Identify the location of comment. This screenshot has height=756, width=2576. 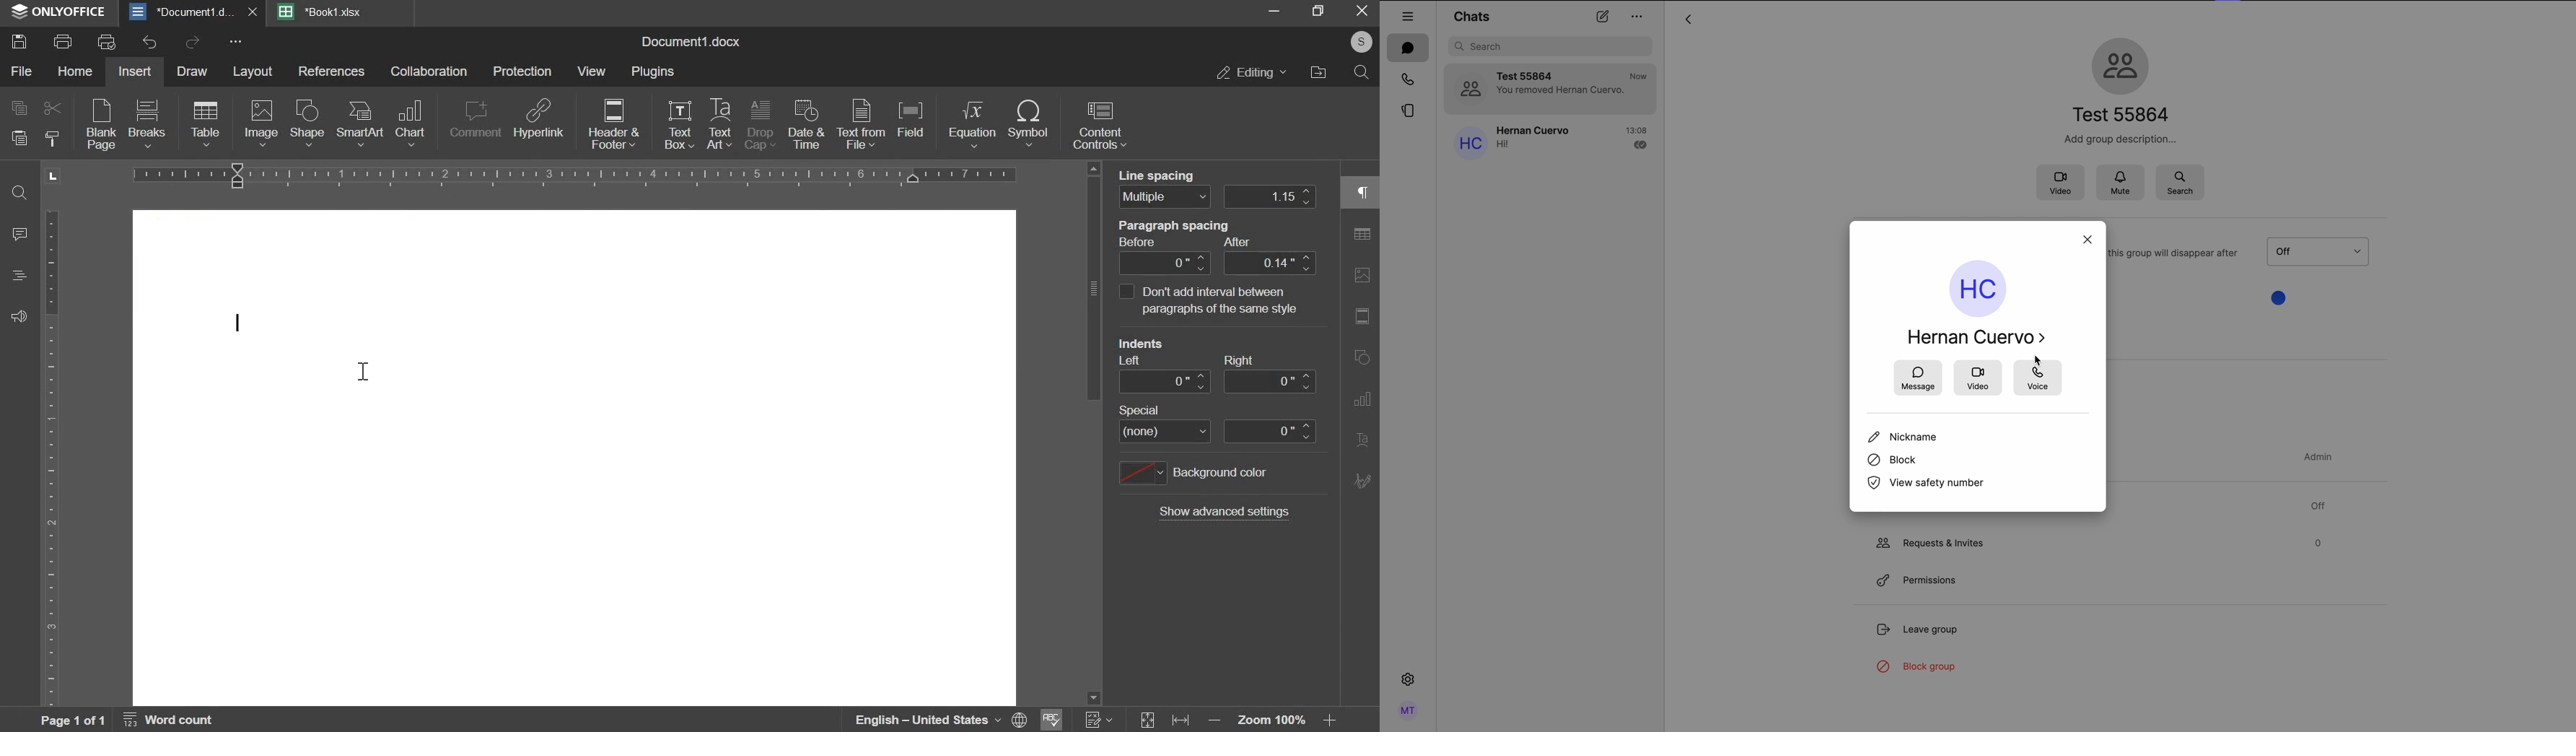
(474, 122).